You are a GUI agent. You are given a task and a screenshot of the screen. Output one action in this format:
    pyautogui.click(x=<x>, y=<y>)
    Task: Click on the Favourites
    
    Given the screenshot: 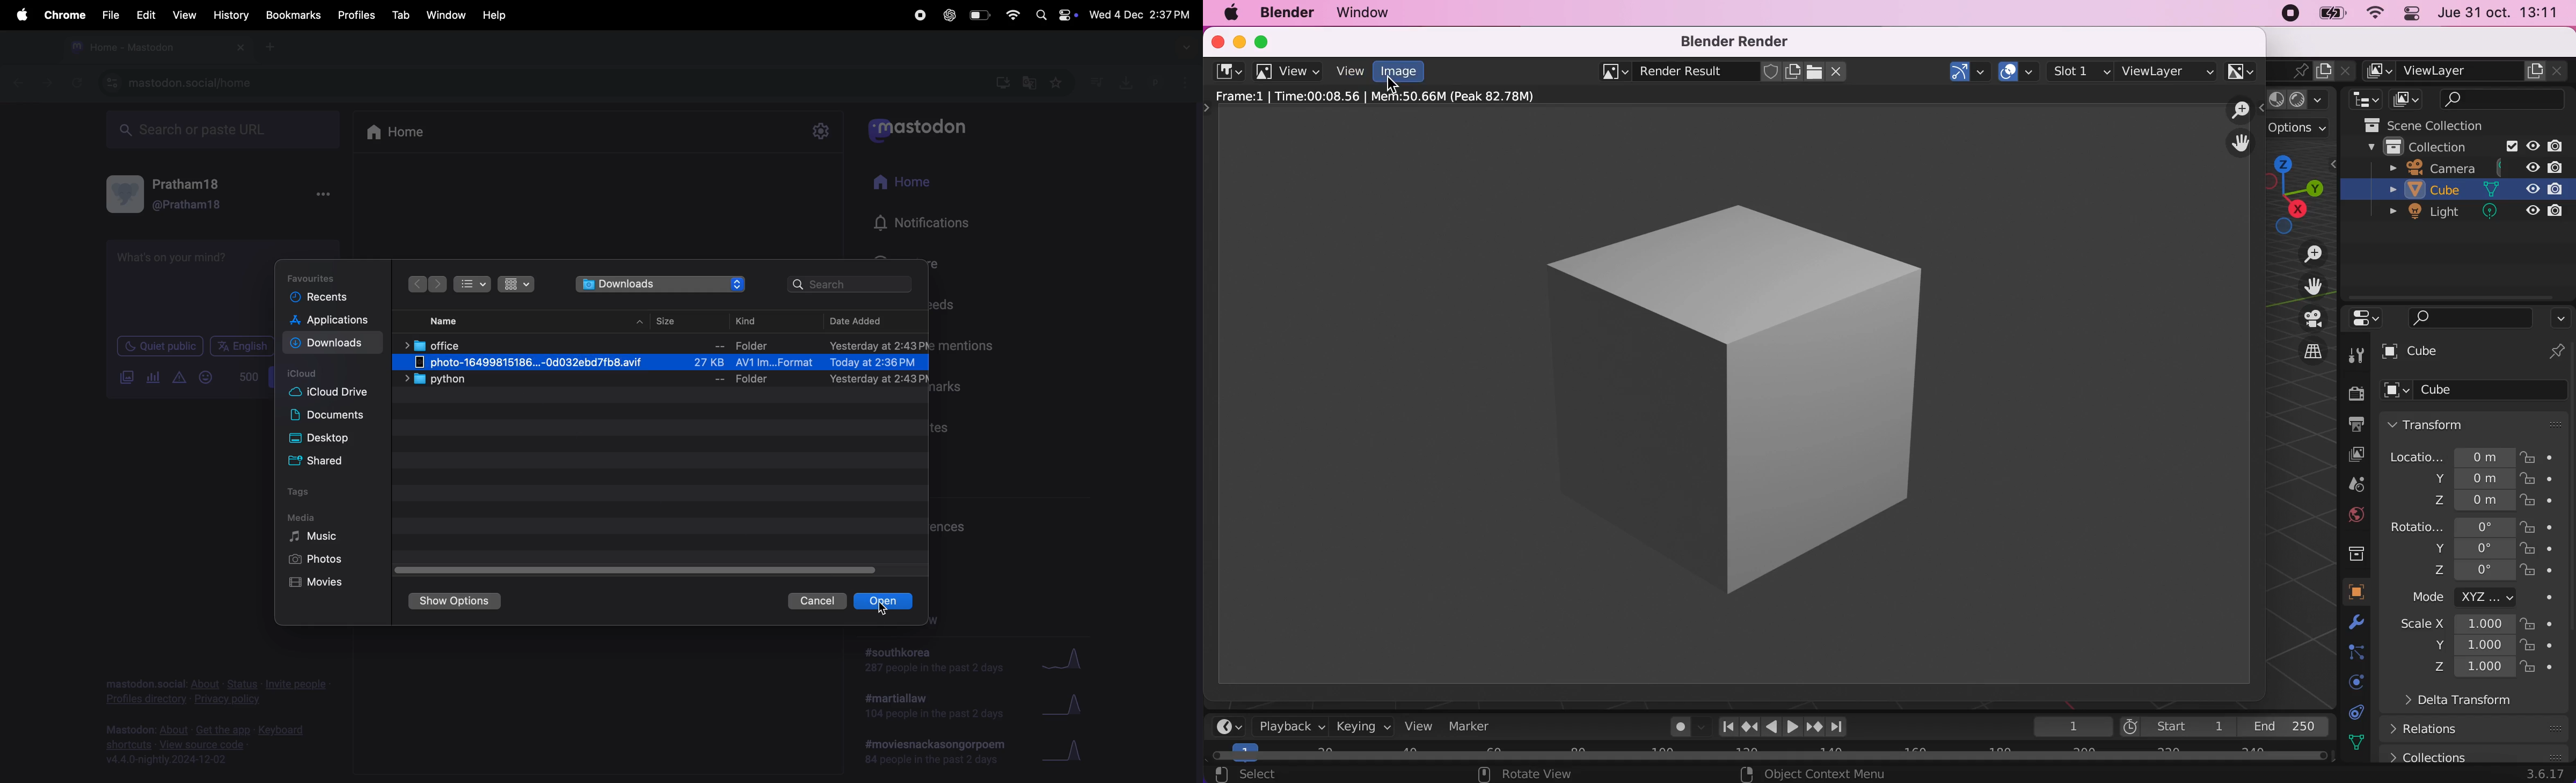 What is the action you would take?
    pyautogui.click(x=318, y=276)
    